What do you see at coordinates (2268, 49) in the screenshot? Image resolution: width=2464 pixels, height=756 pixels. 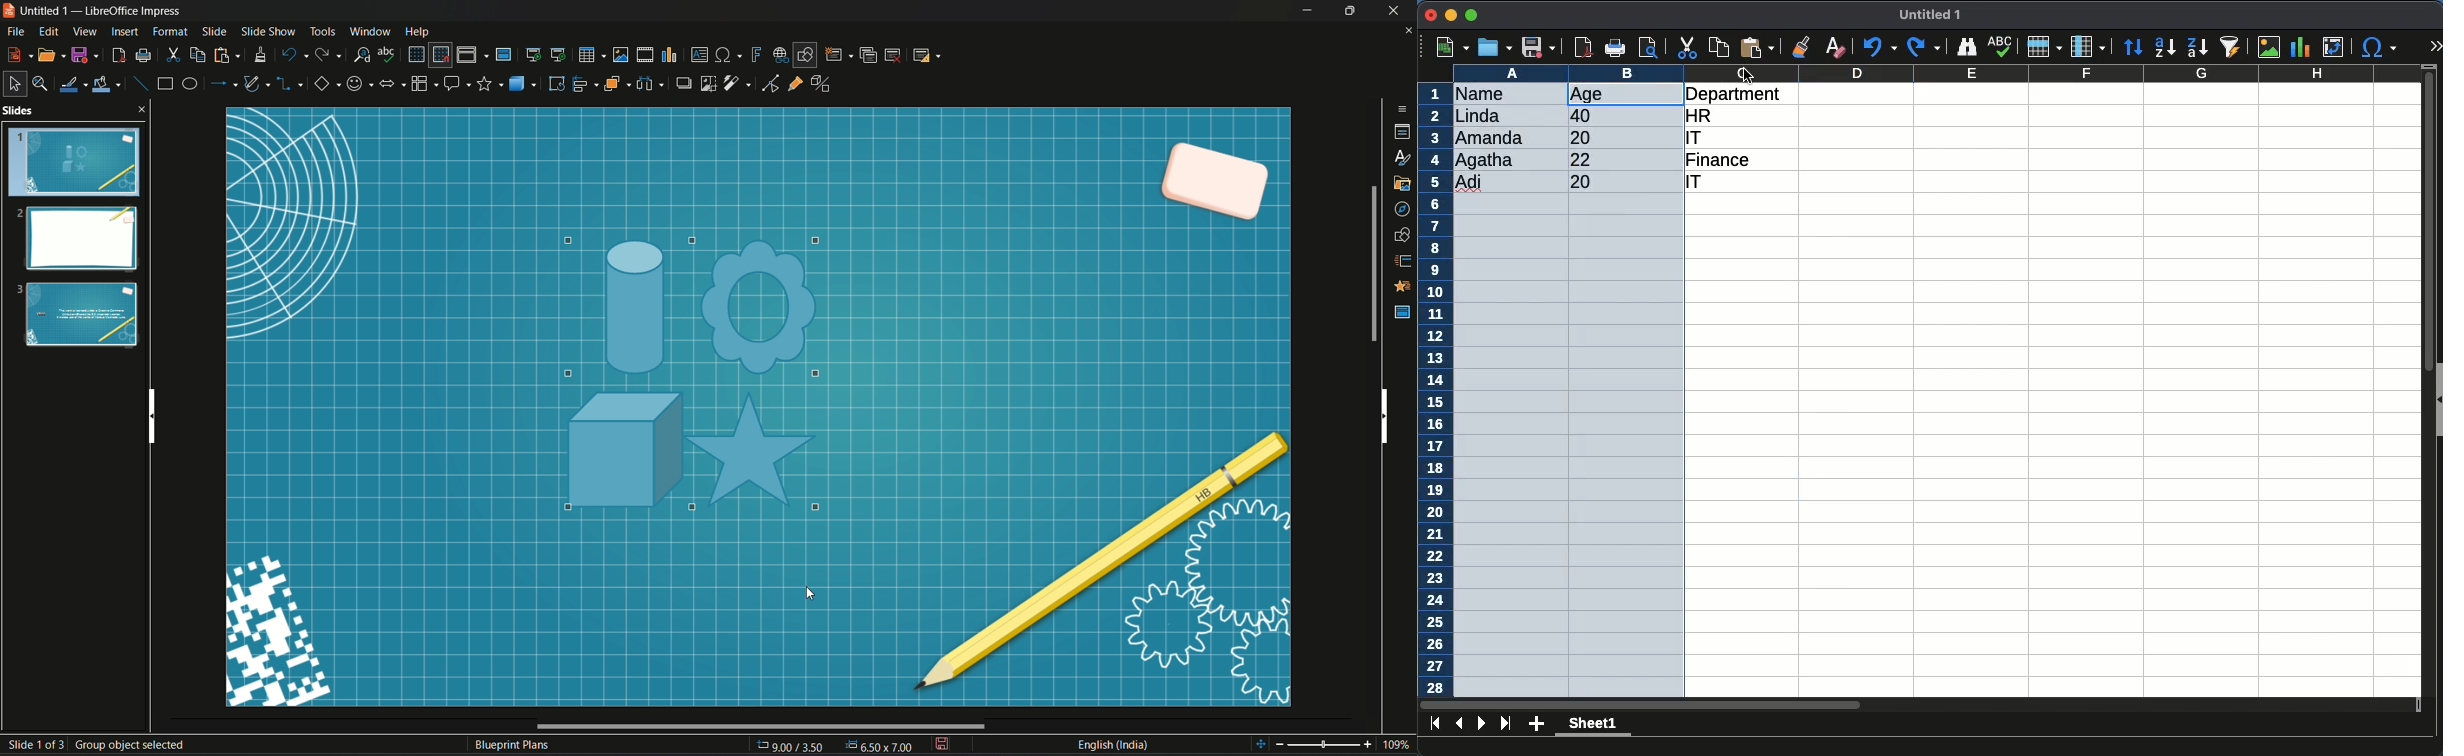 I see `image` at bounding box center [2268, 49].